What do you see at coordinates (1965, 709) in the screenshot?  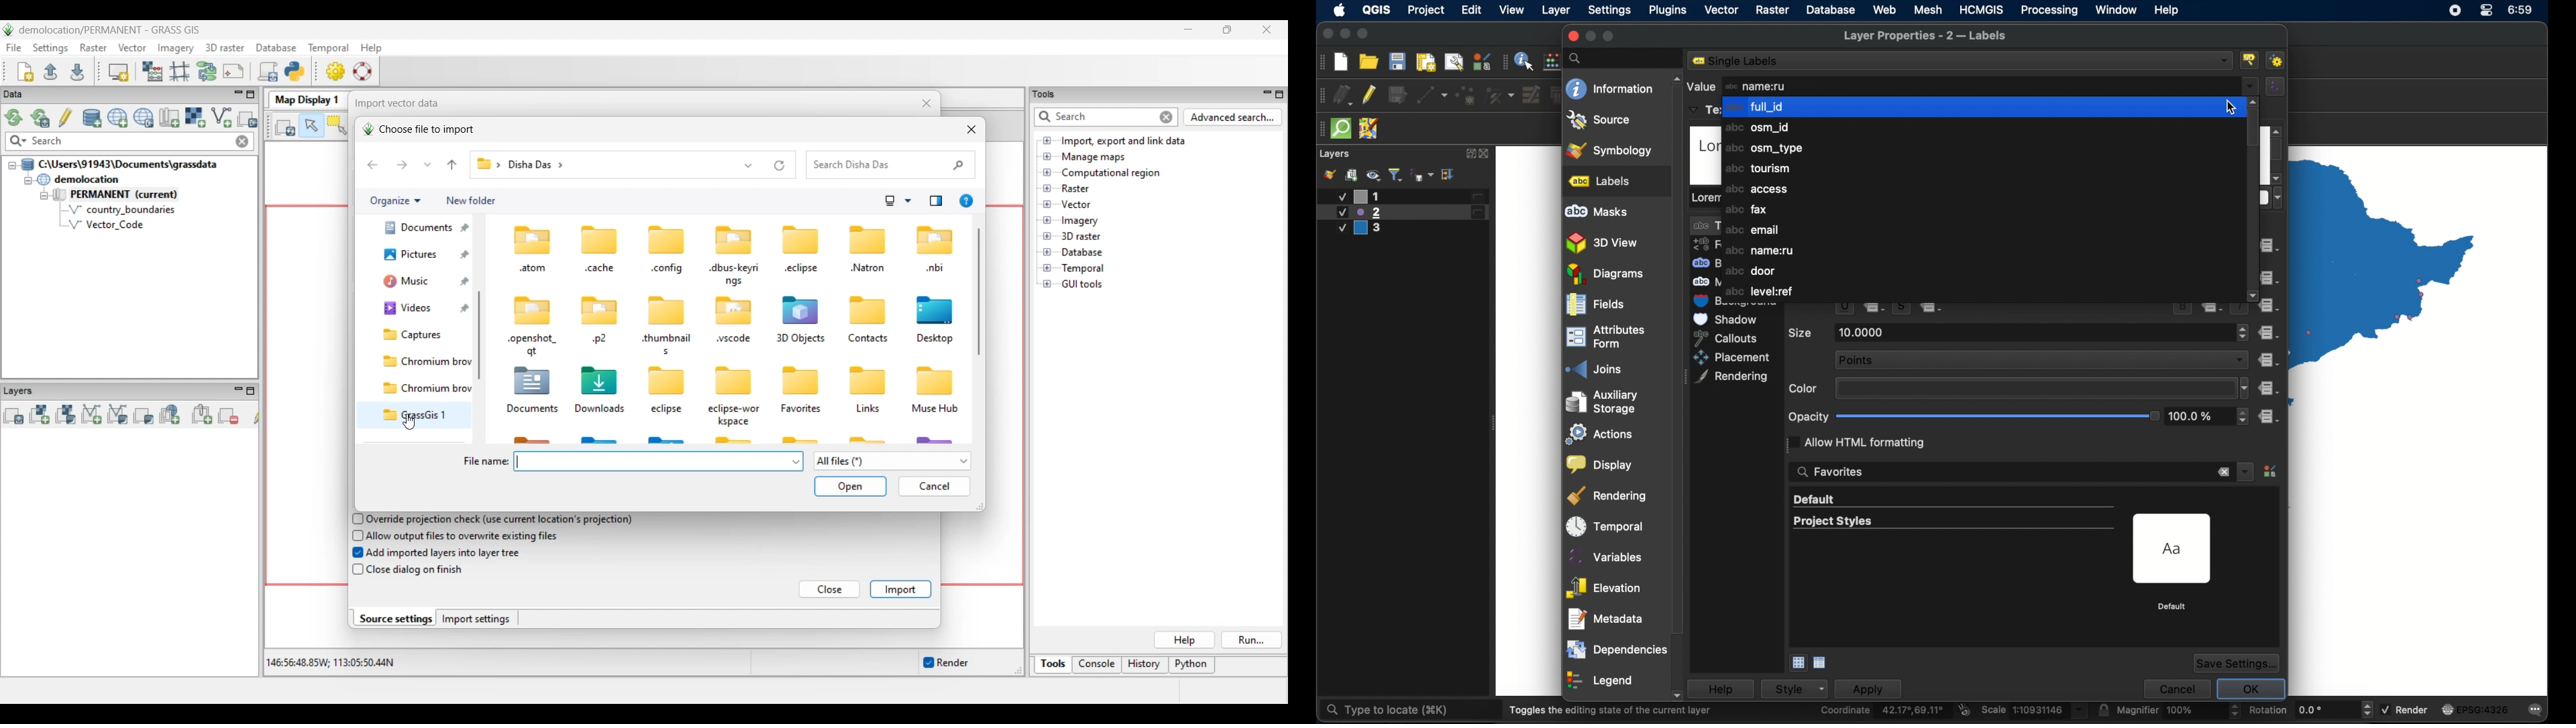 I see `toggle extents and mouse display position` at bounding box center [1965, 709].